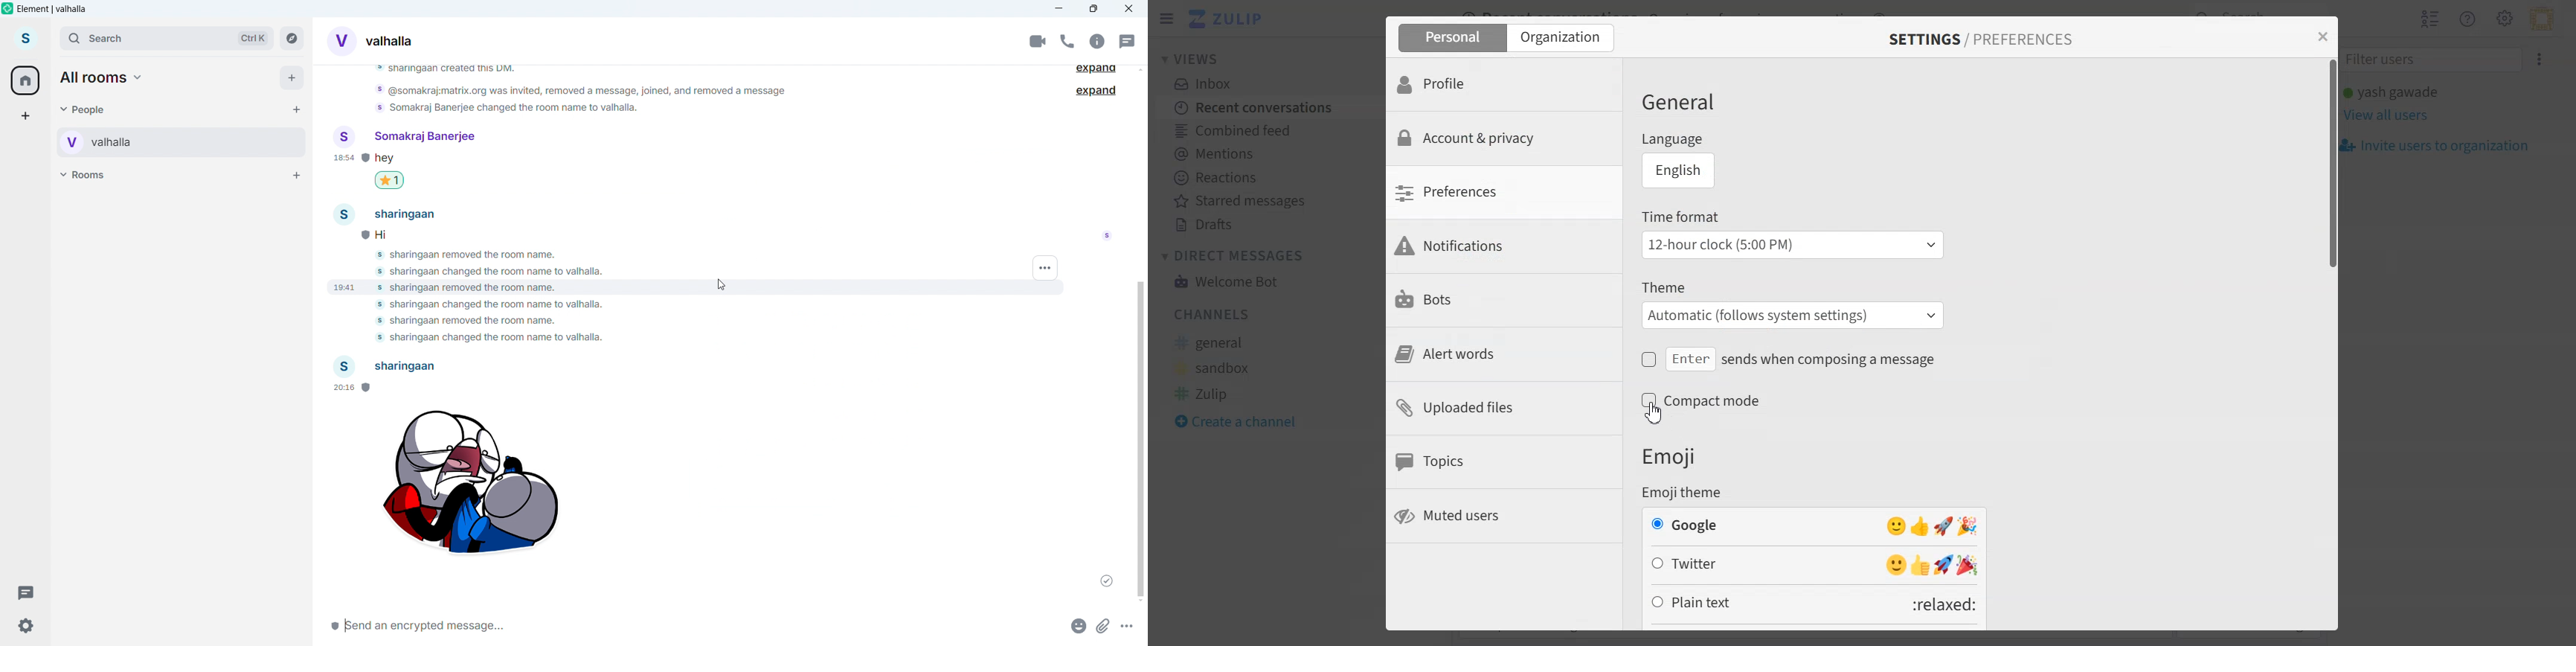 This screenshot has width=2576, height=672. Describe the element at coordinates (1107, 239) in the screenshot. I see `read by somakraj` at that location.